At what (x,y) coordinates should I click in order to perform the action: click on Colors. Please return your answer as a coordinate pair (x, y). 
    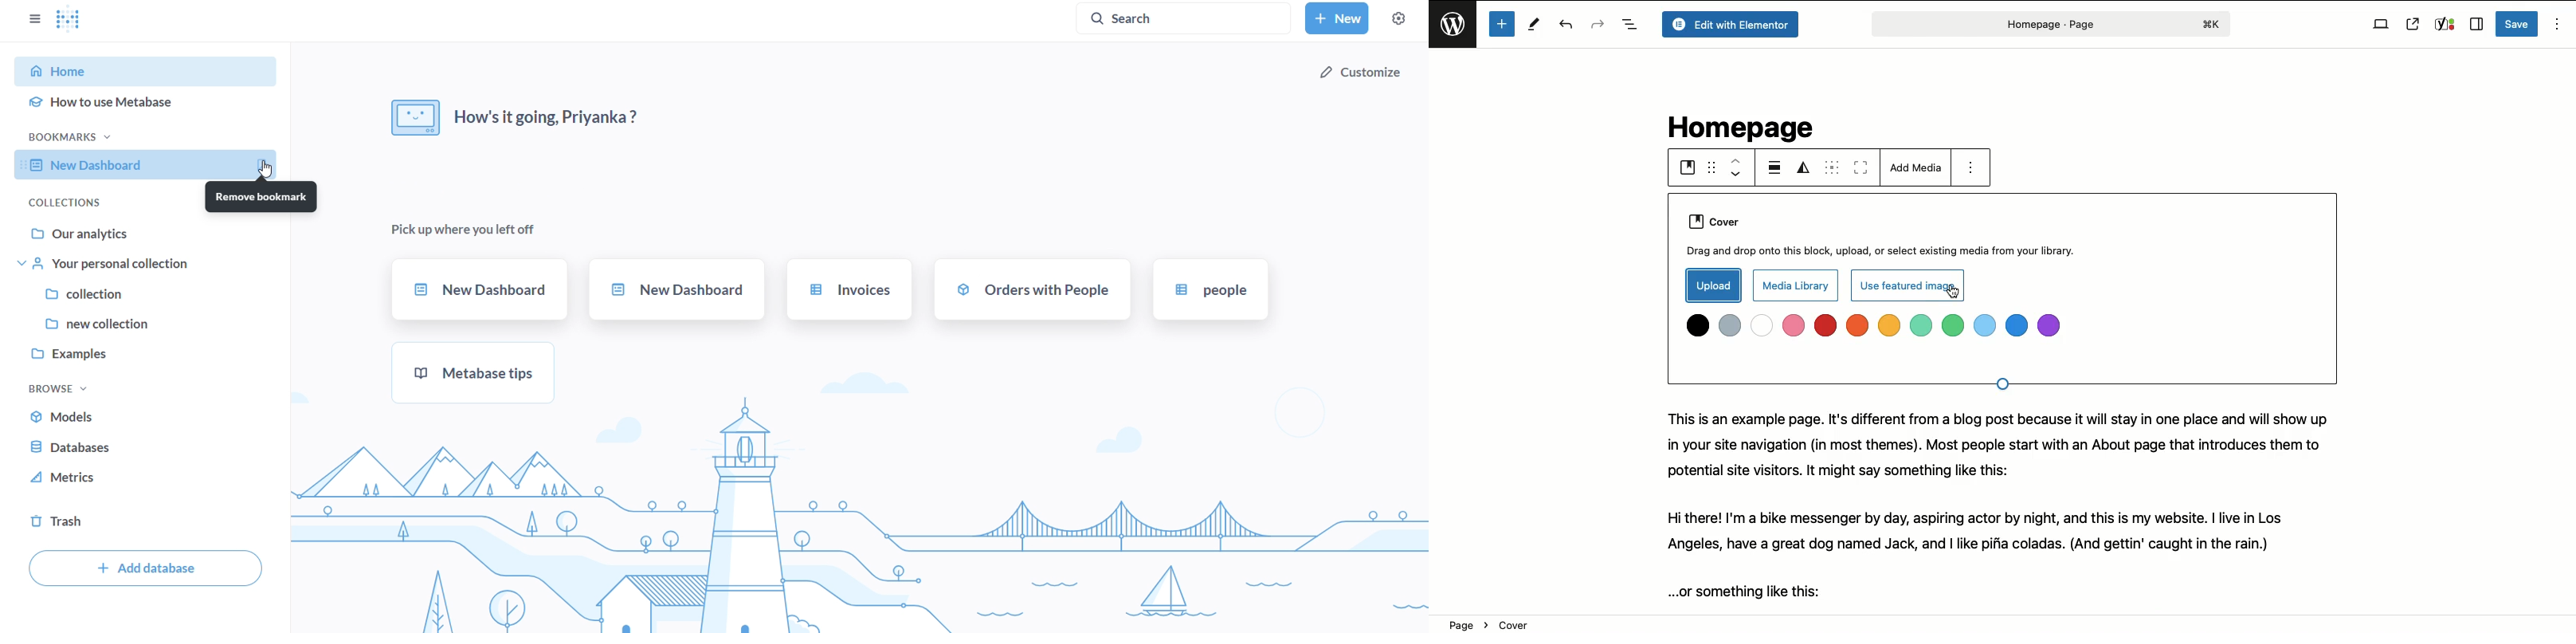
    Looking at the image, I should click on (1871, 327).